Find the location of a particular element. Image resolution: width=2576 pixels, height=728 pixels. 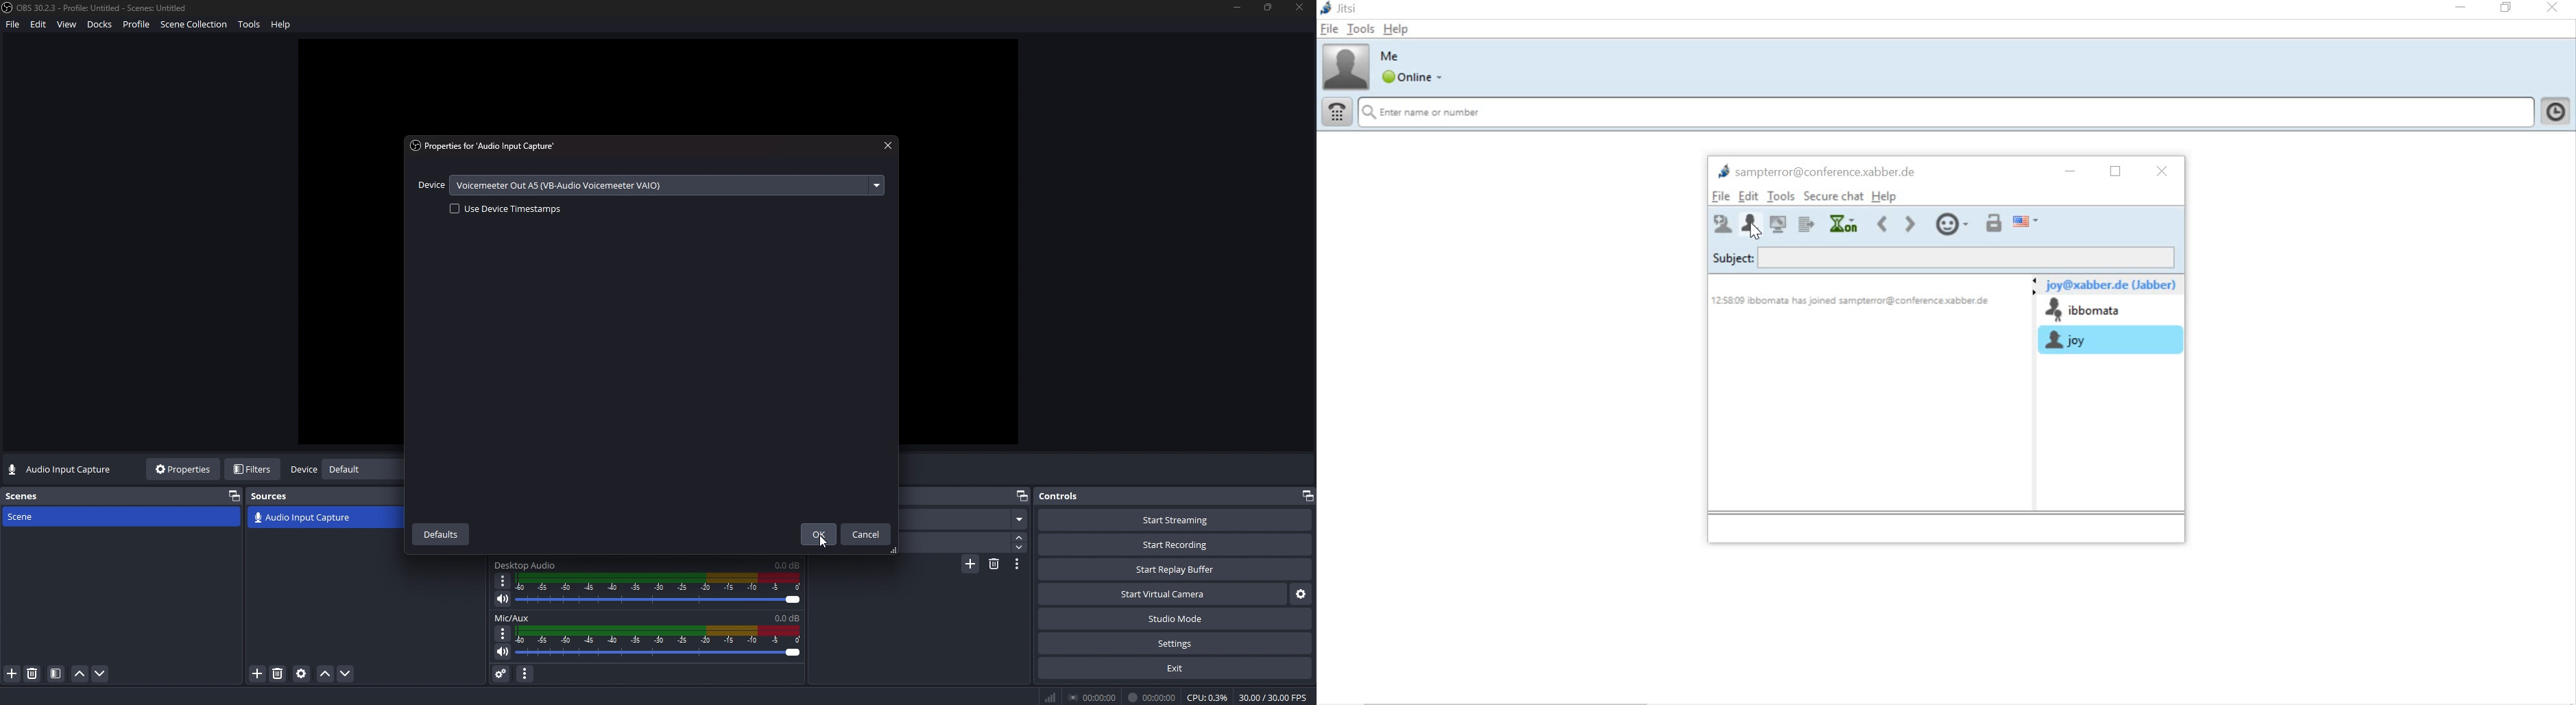

defaults is located at coordinates (442, 534).